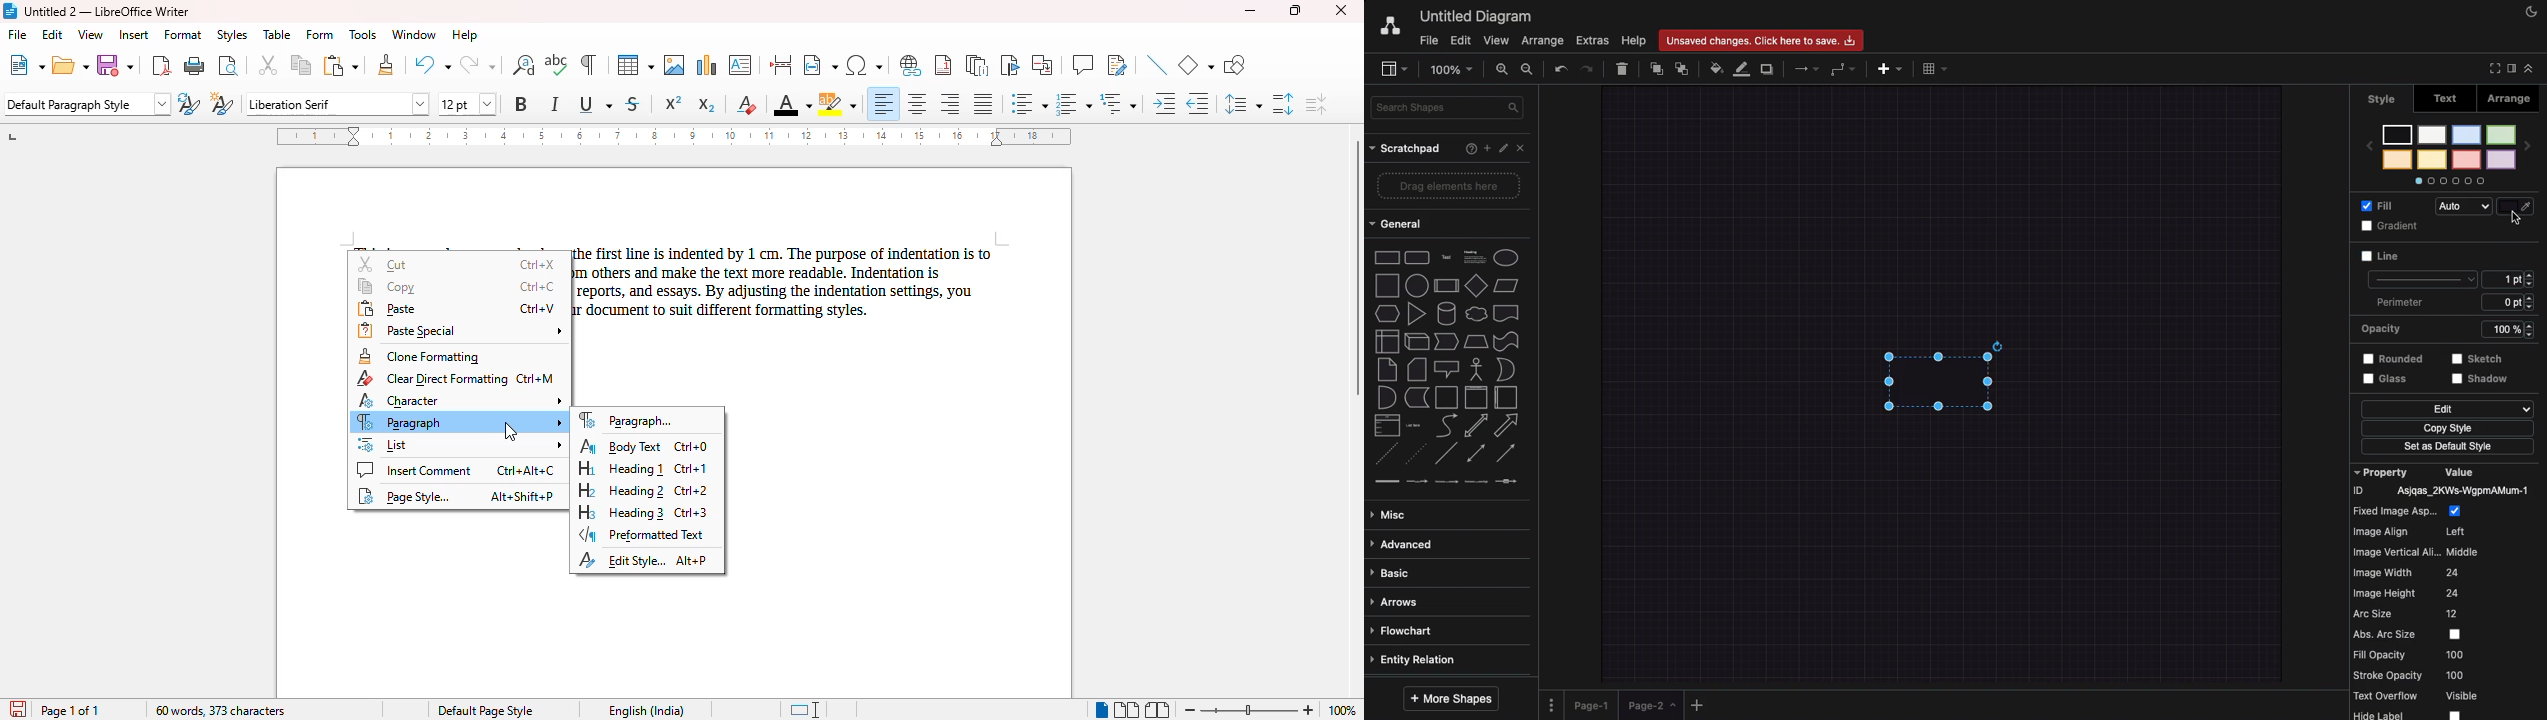  Describe the element at coordinates (1445, 369) in the screenshot. I see `callout` at that location.